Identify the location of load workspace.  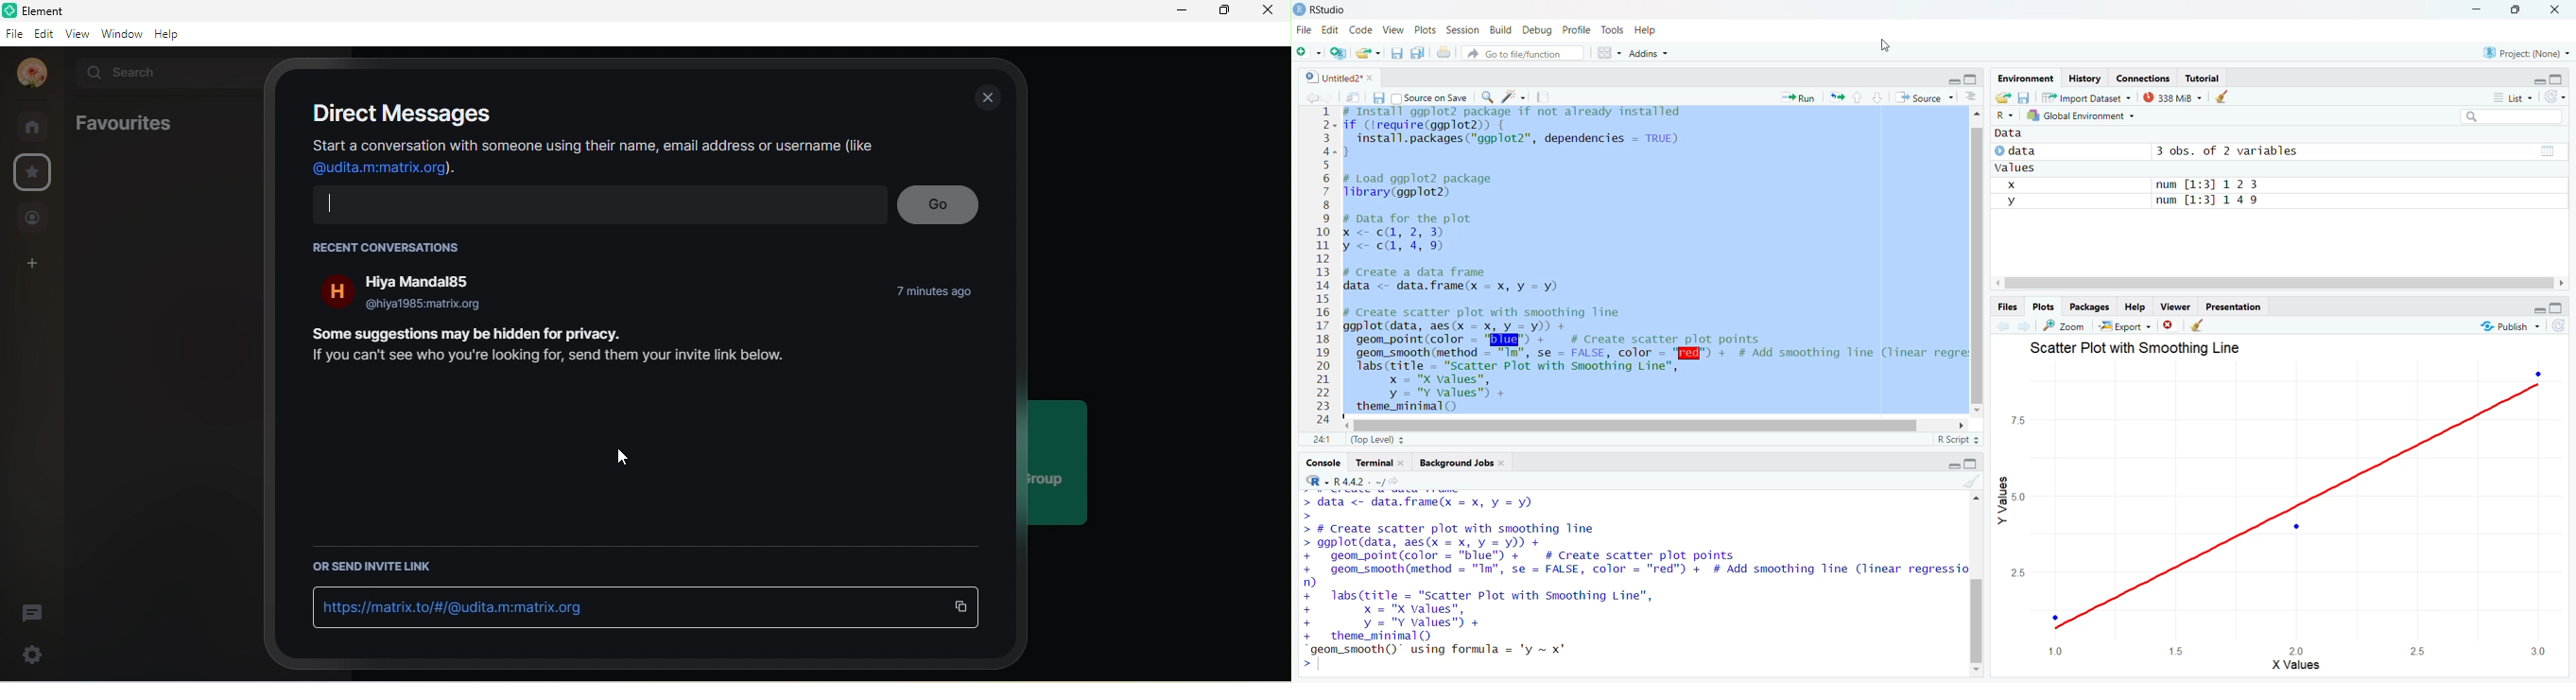
(2003, 98).